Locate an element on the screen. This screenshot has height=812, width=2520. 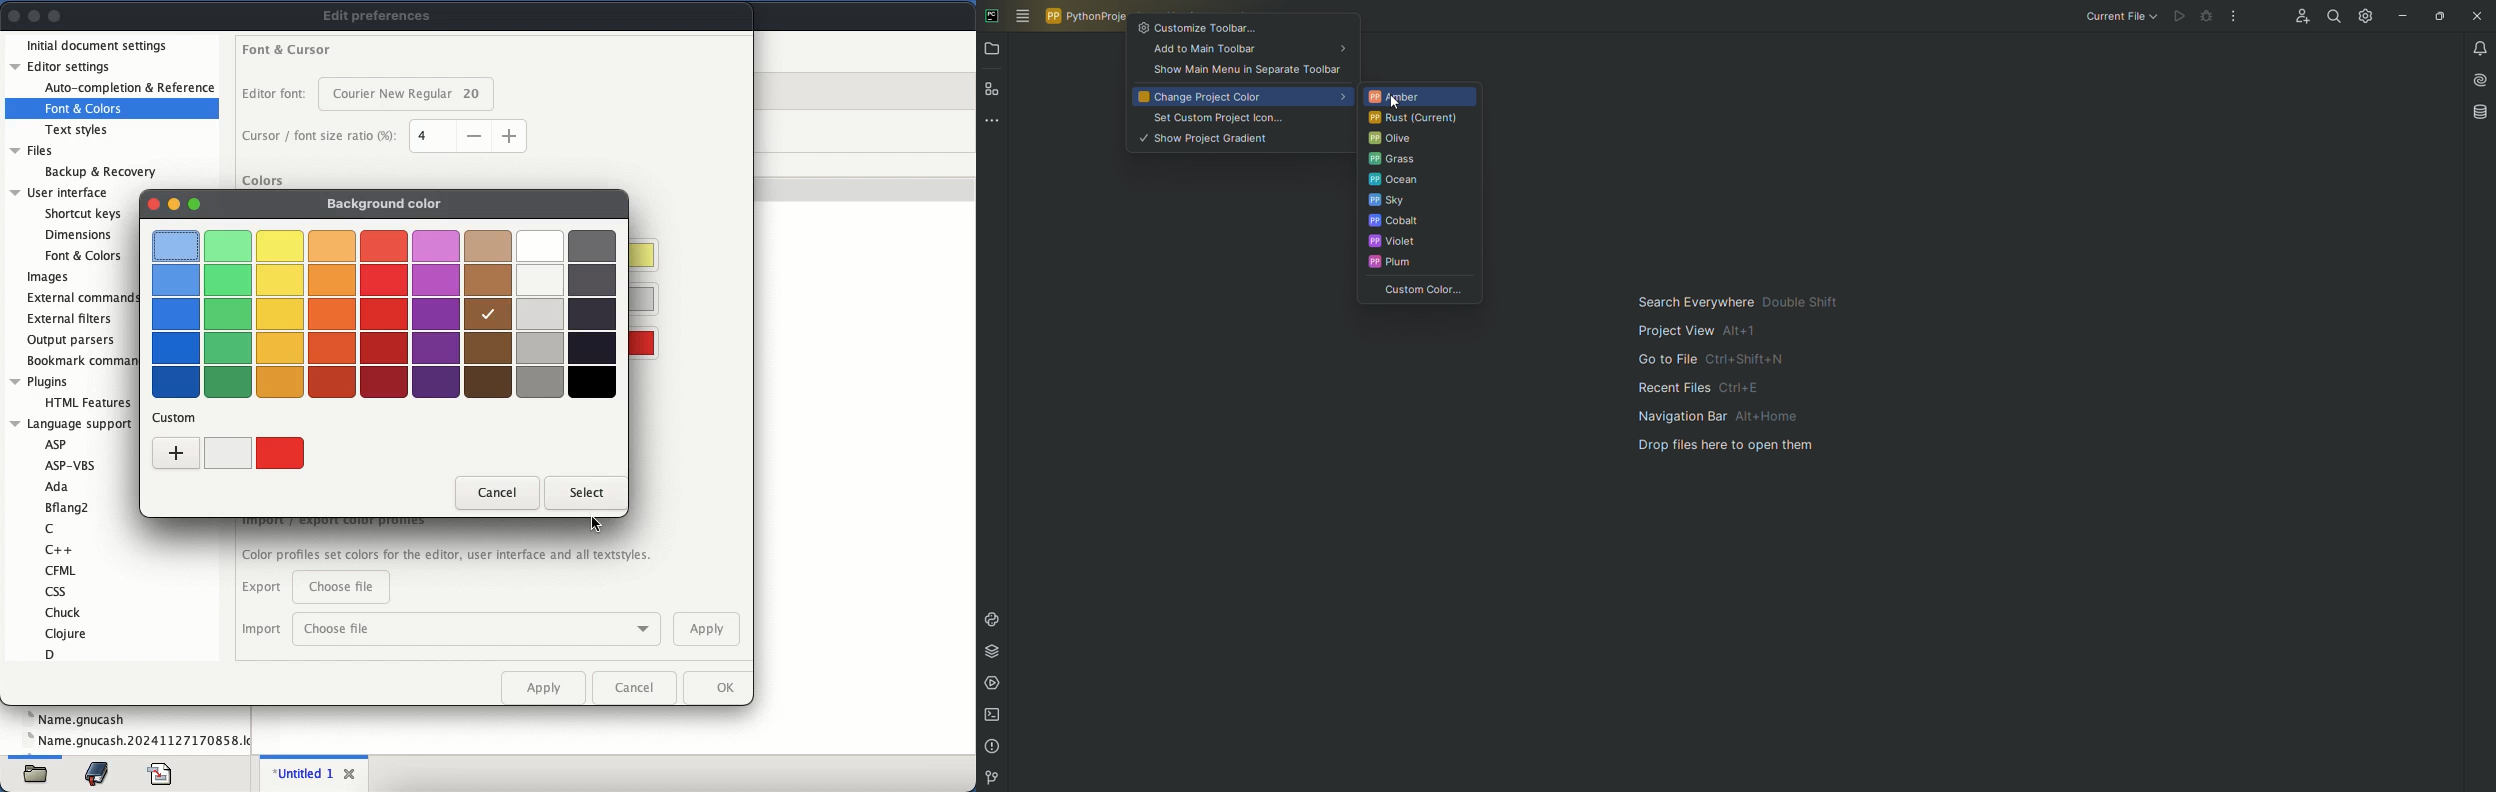
close is located at coordinates (15, 15).